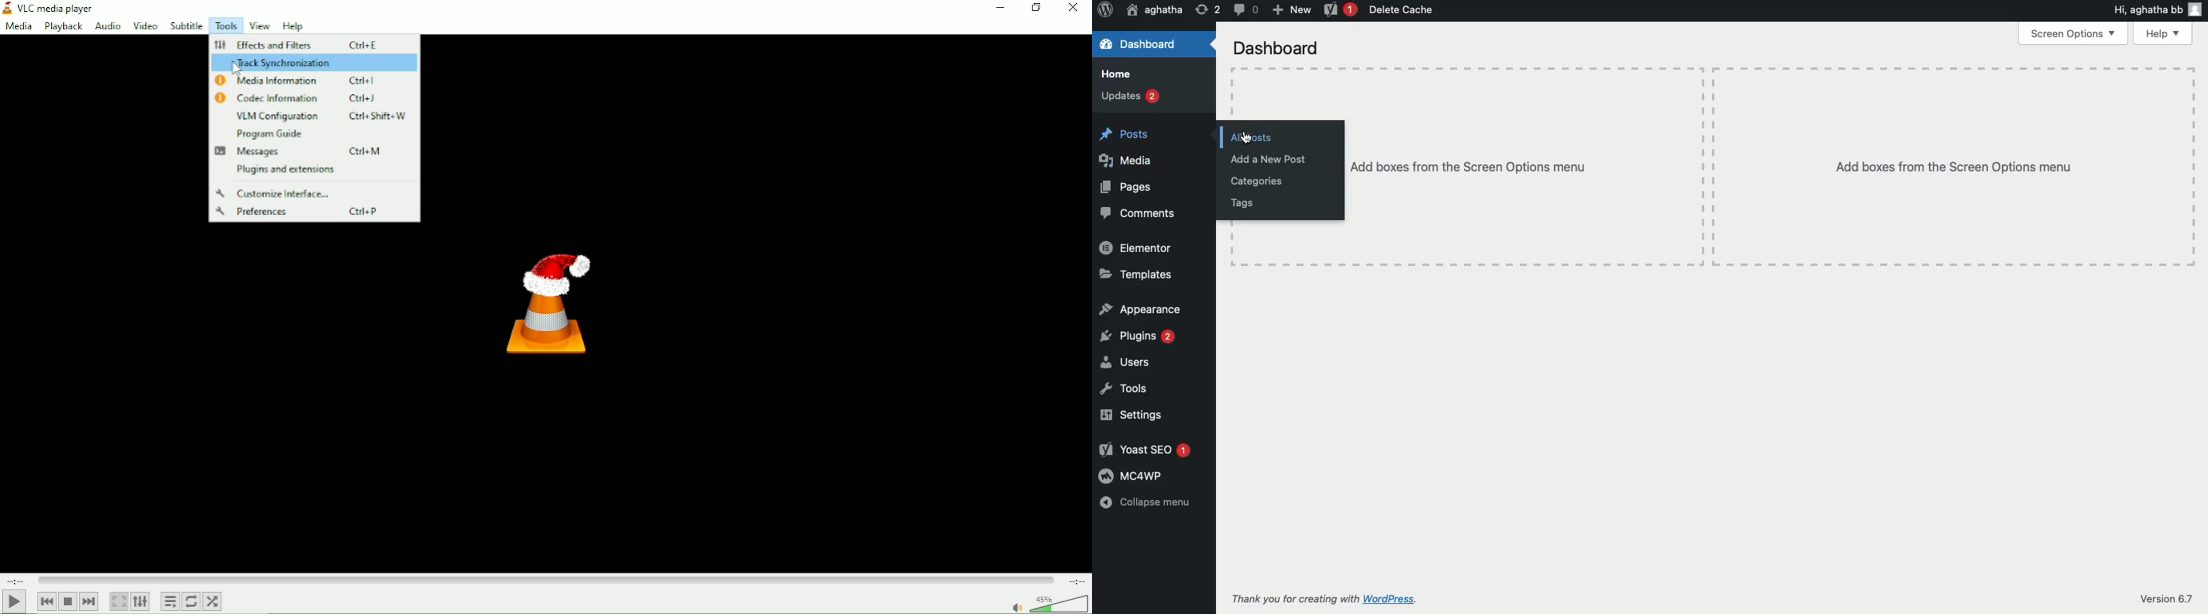 The width and height of the screenshot is (2212, 616). What do you see at coordinates (1071, 8) in the screenshot?
I see `Close` at bounding box center [1071, 8].